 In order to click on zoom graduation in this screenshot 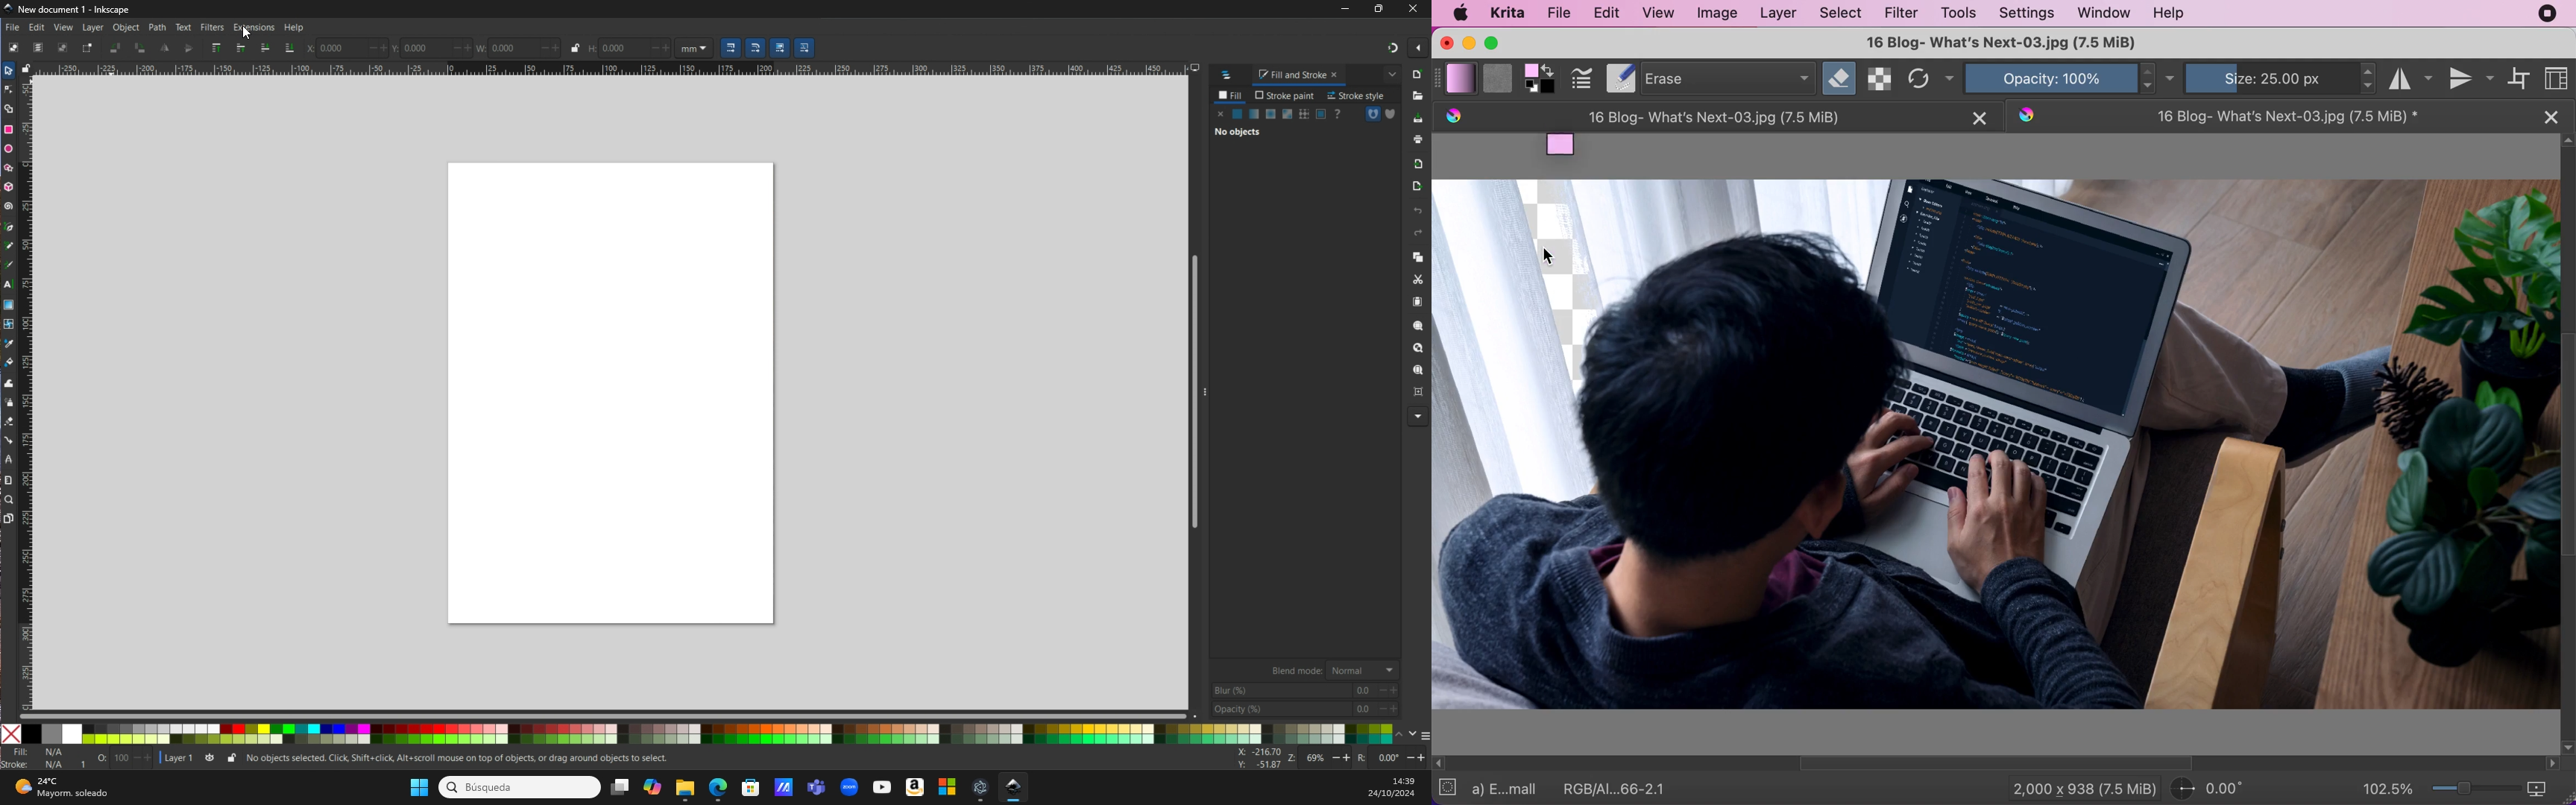, I will do `click(2474, 787)`.